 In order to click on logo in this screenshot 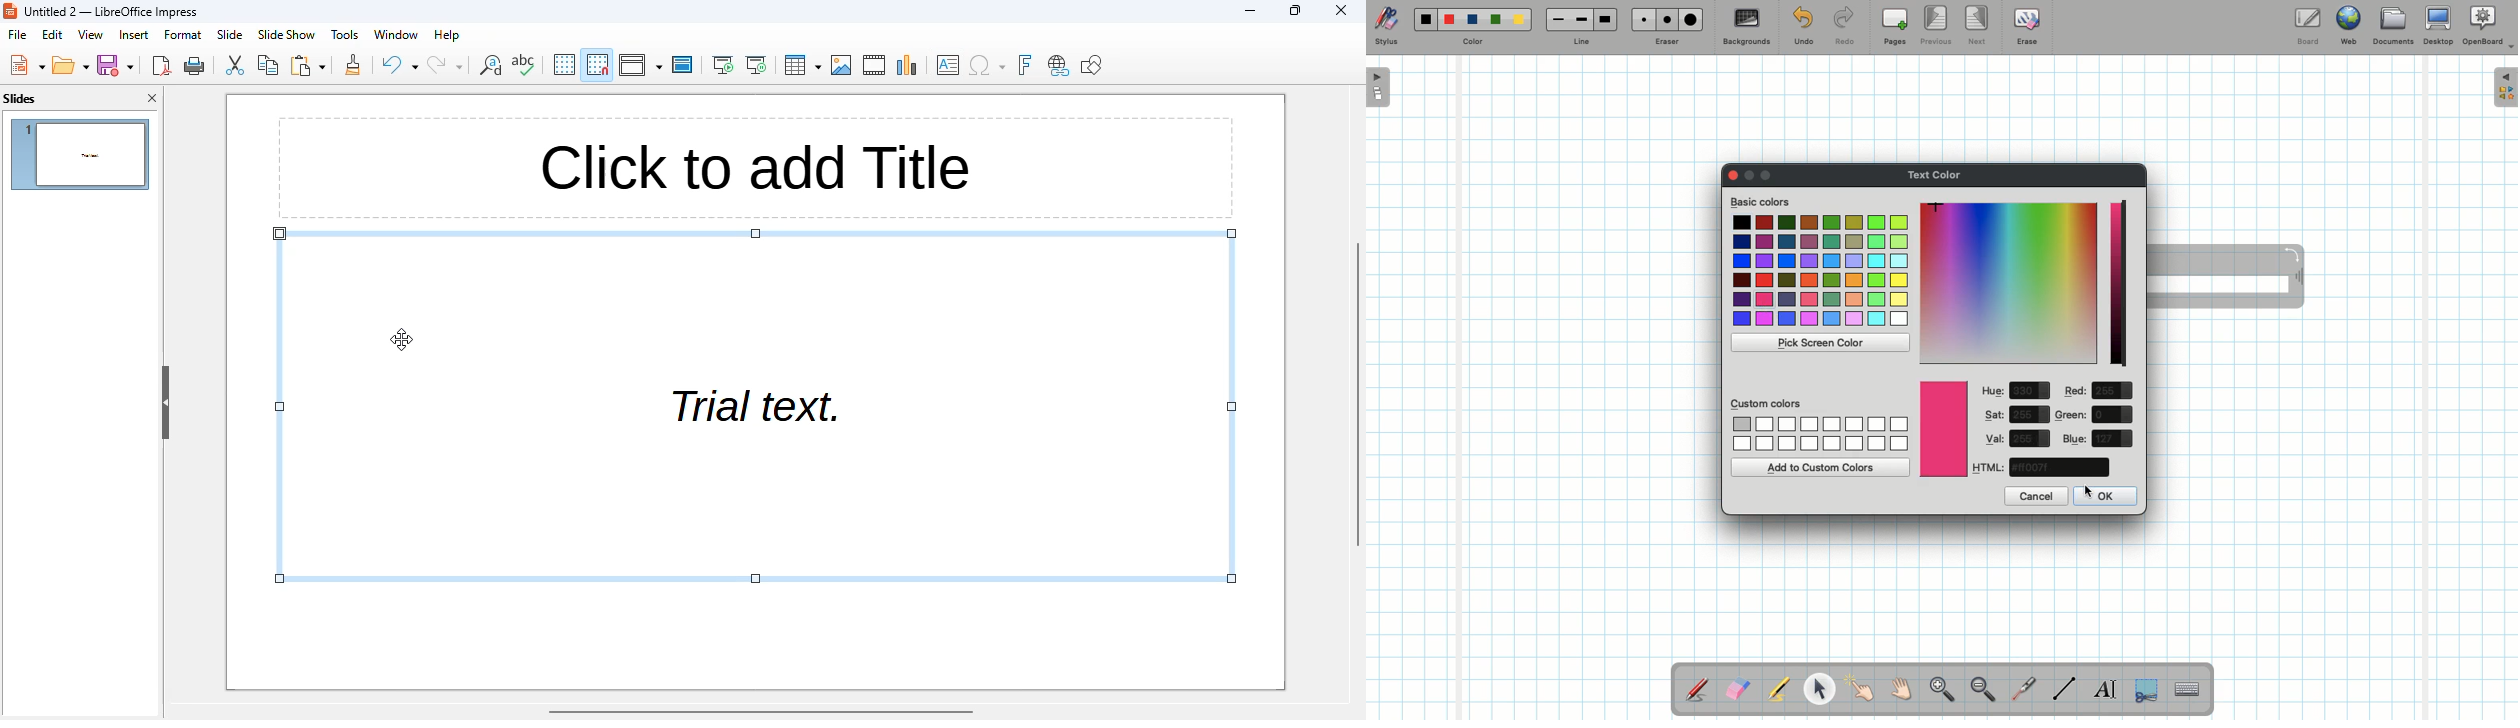, I will do `click(10, 12)`.